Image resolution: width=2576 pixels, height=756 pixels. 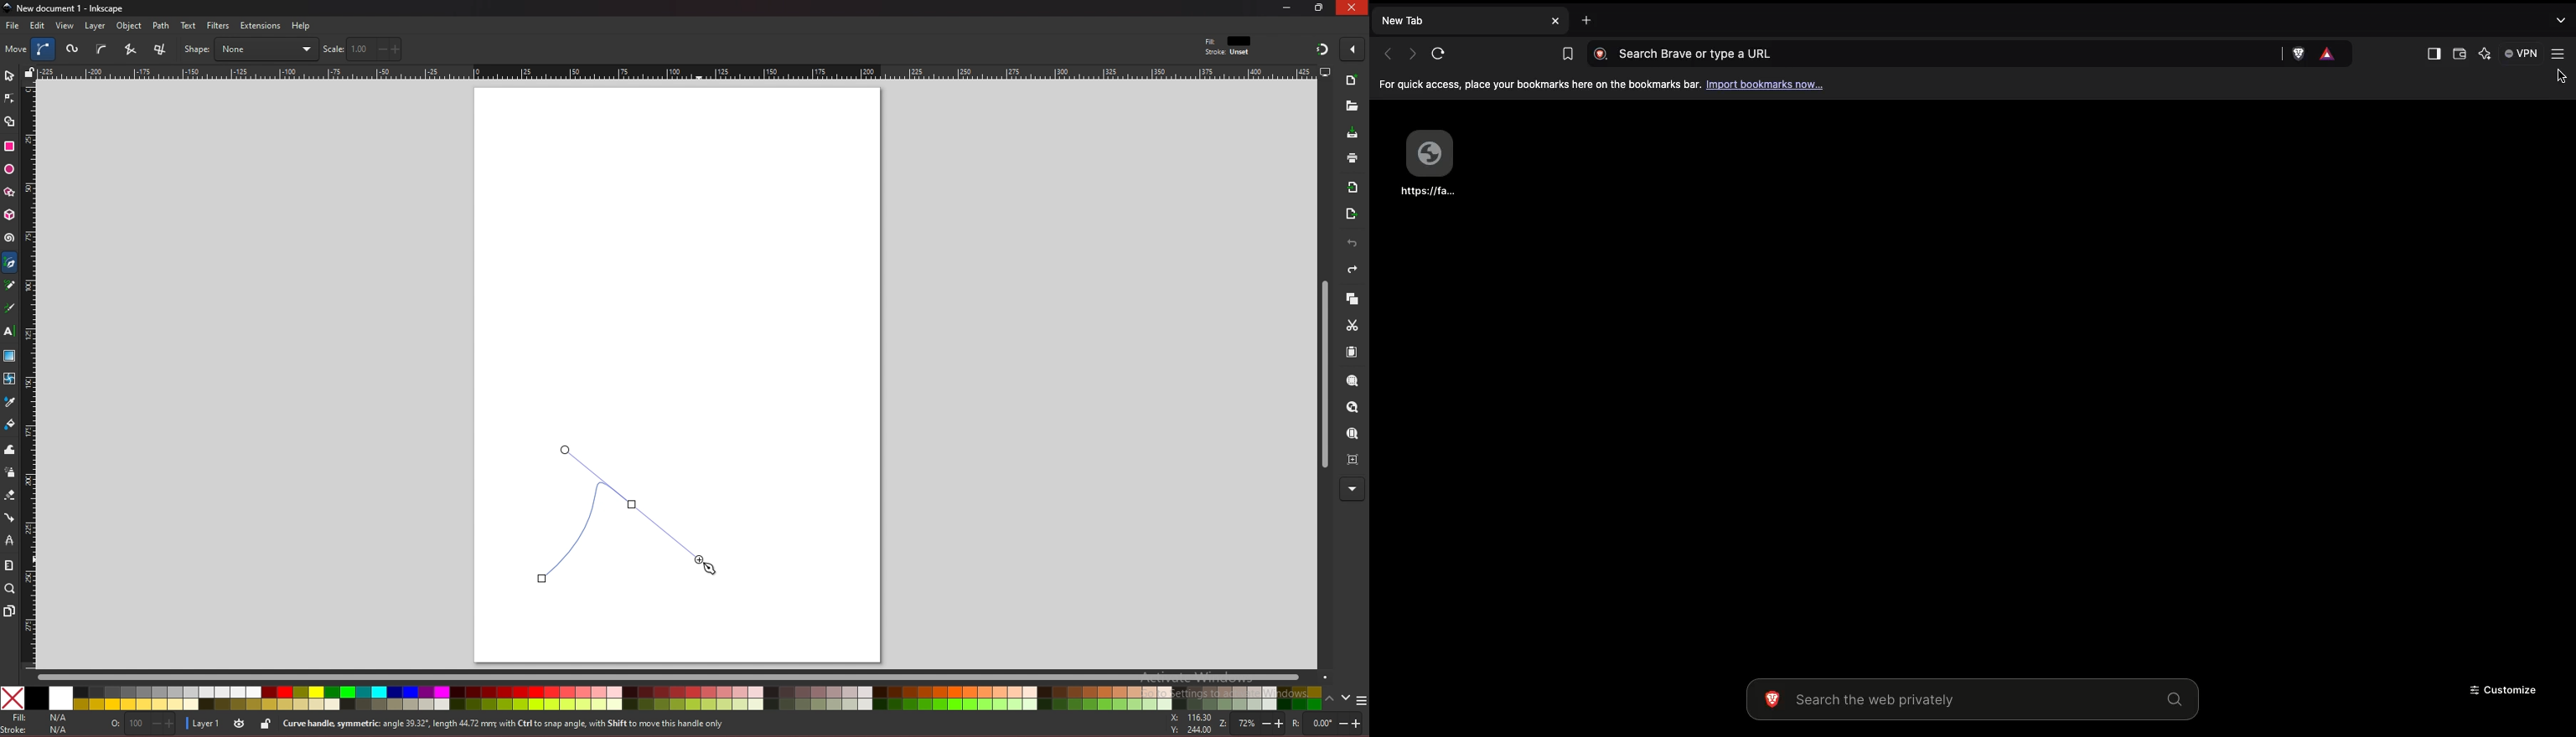 What do you see at coordinates (534, 724) in the screenshot?
I see `info` at bounding box center [534, 724].